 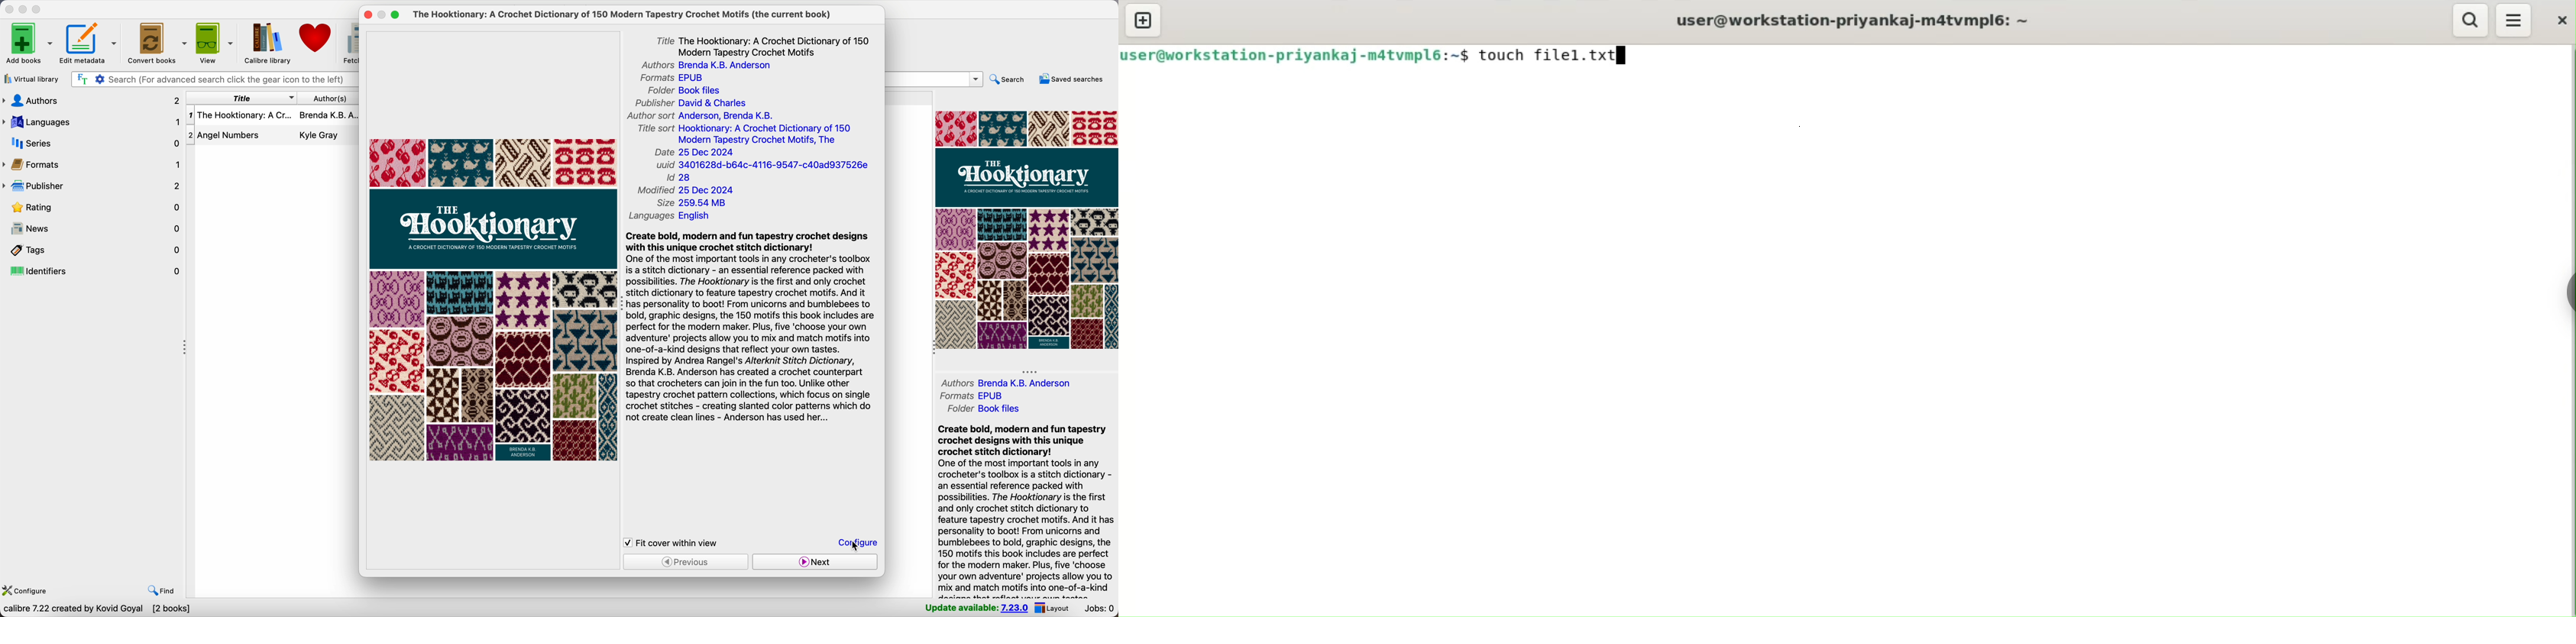 What do you see at coordinates (31, 78) in the screenshot?
I see `virtual library` at bounding box center [31, 78].